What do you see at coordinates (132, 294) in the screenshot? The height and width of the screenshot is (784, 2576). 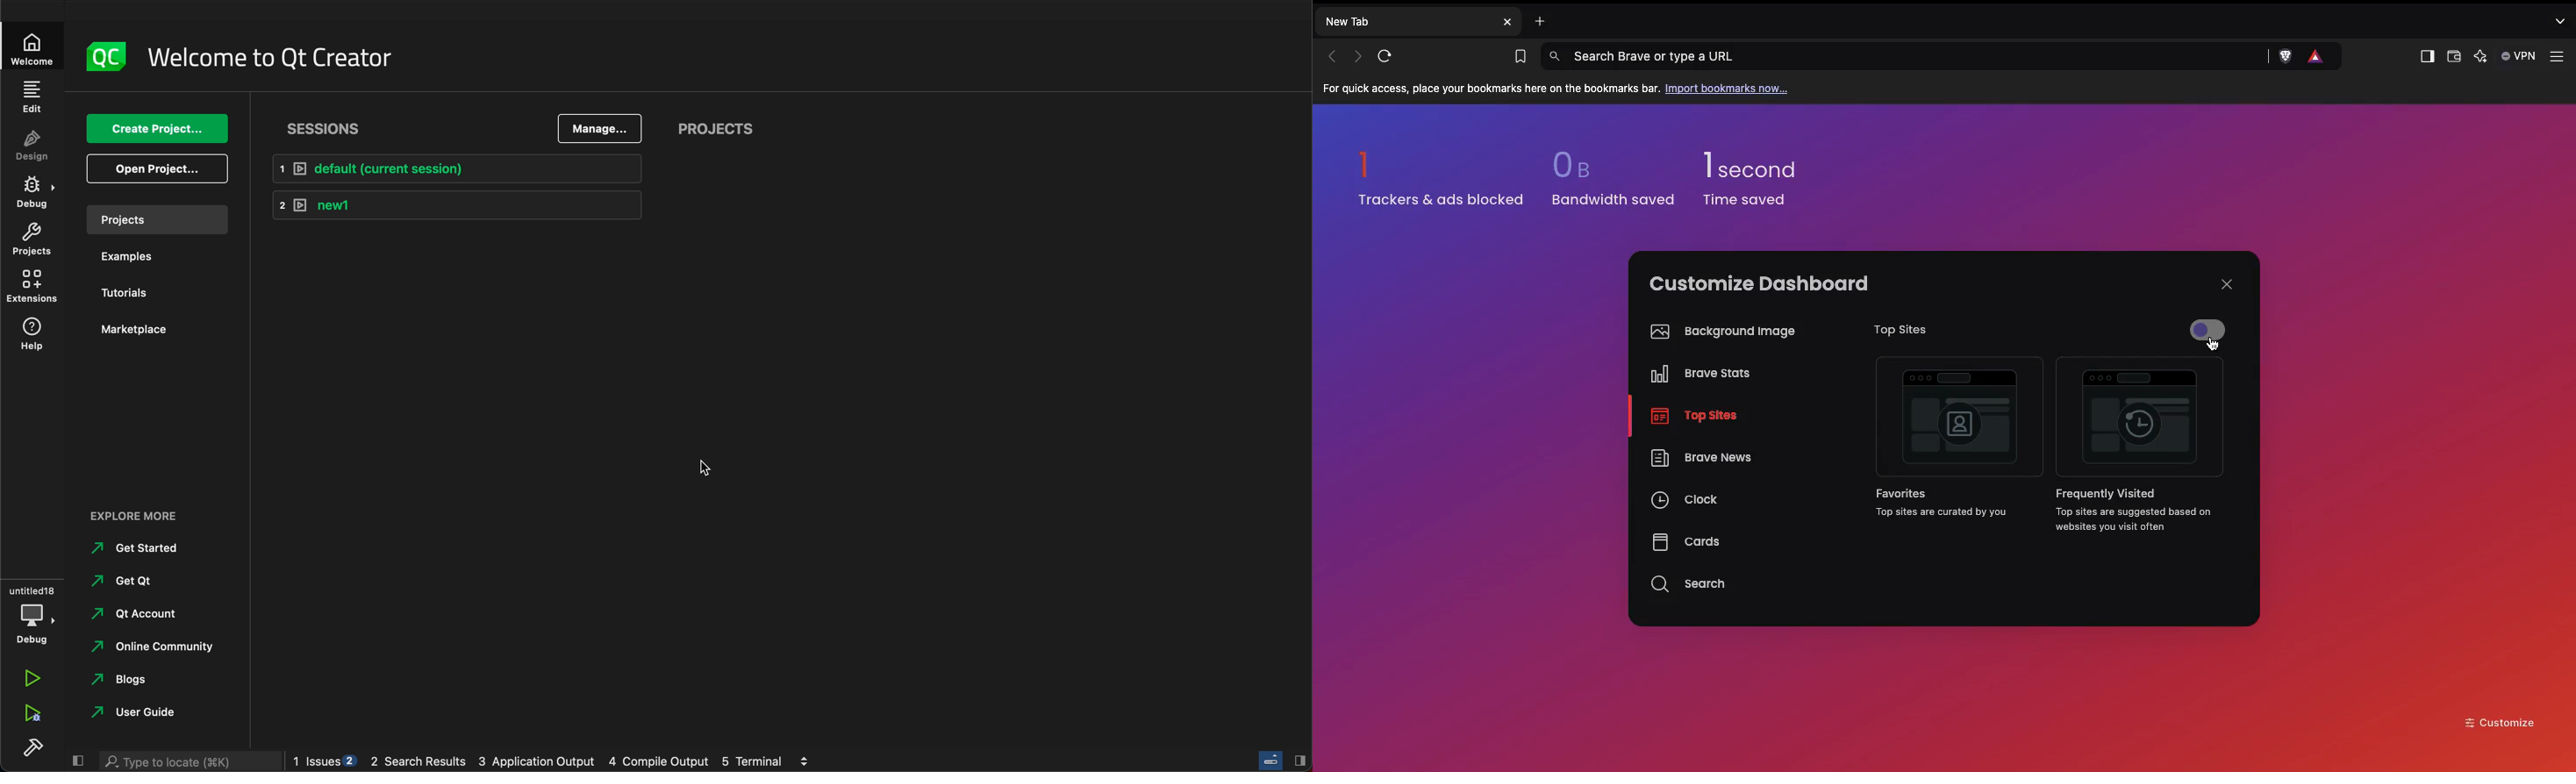 I see `tutorials` at bounding box center [132, 294].